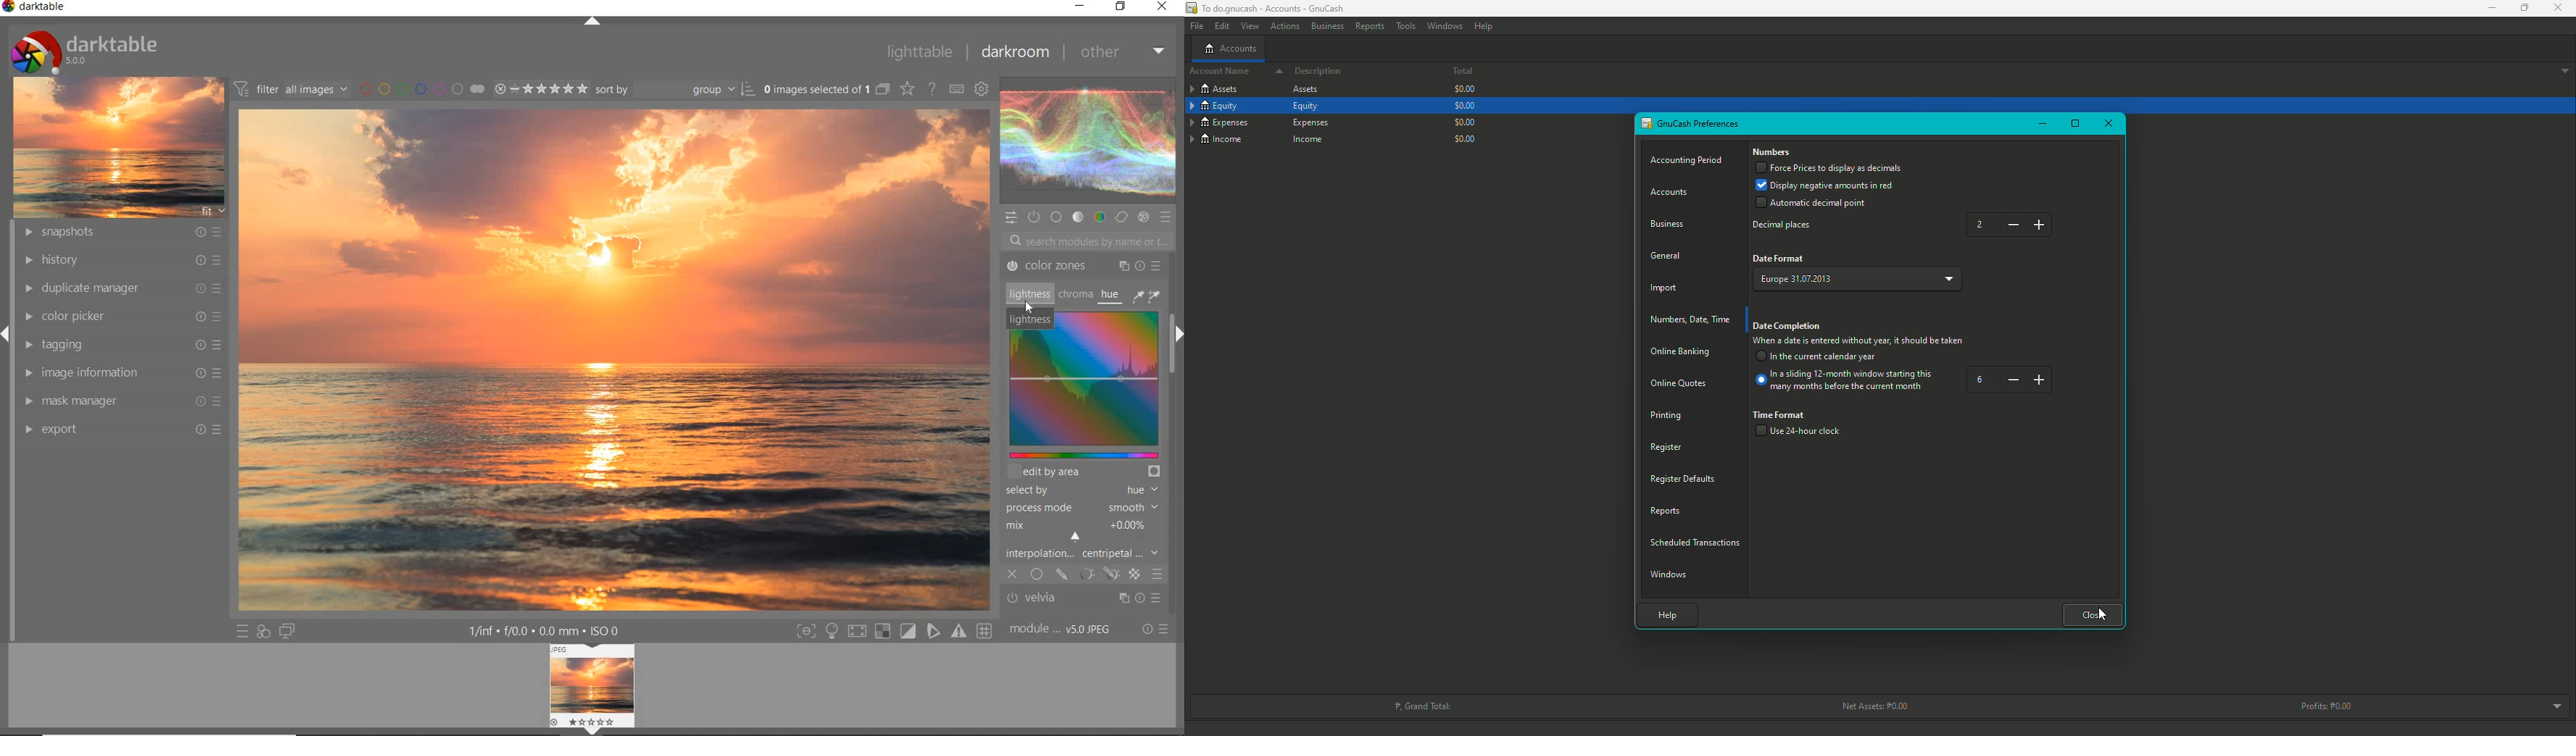 This screenshot has width=2576, height=756. What do you see at coordinates (674, 90) in the screenshot?
I see `SORT` at bounding box center [674, 90].